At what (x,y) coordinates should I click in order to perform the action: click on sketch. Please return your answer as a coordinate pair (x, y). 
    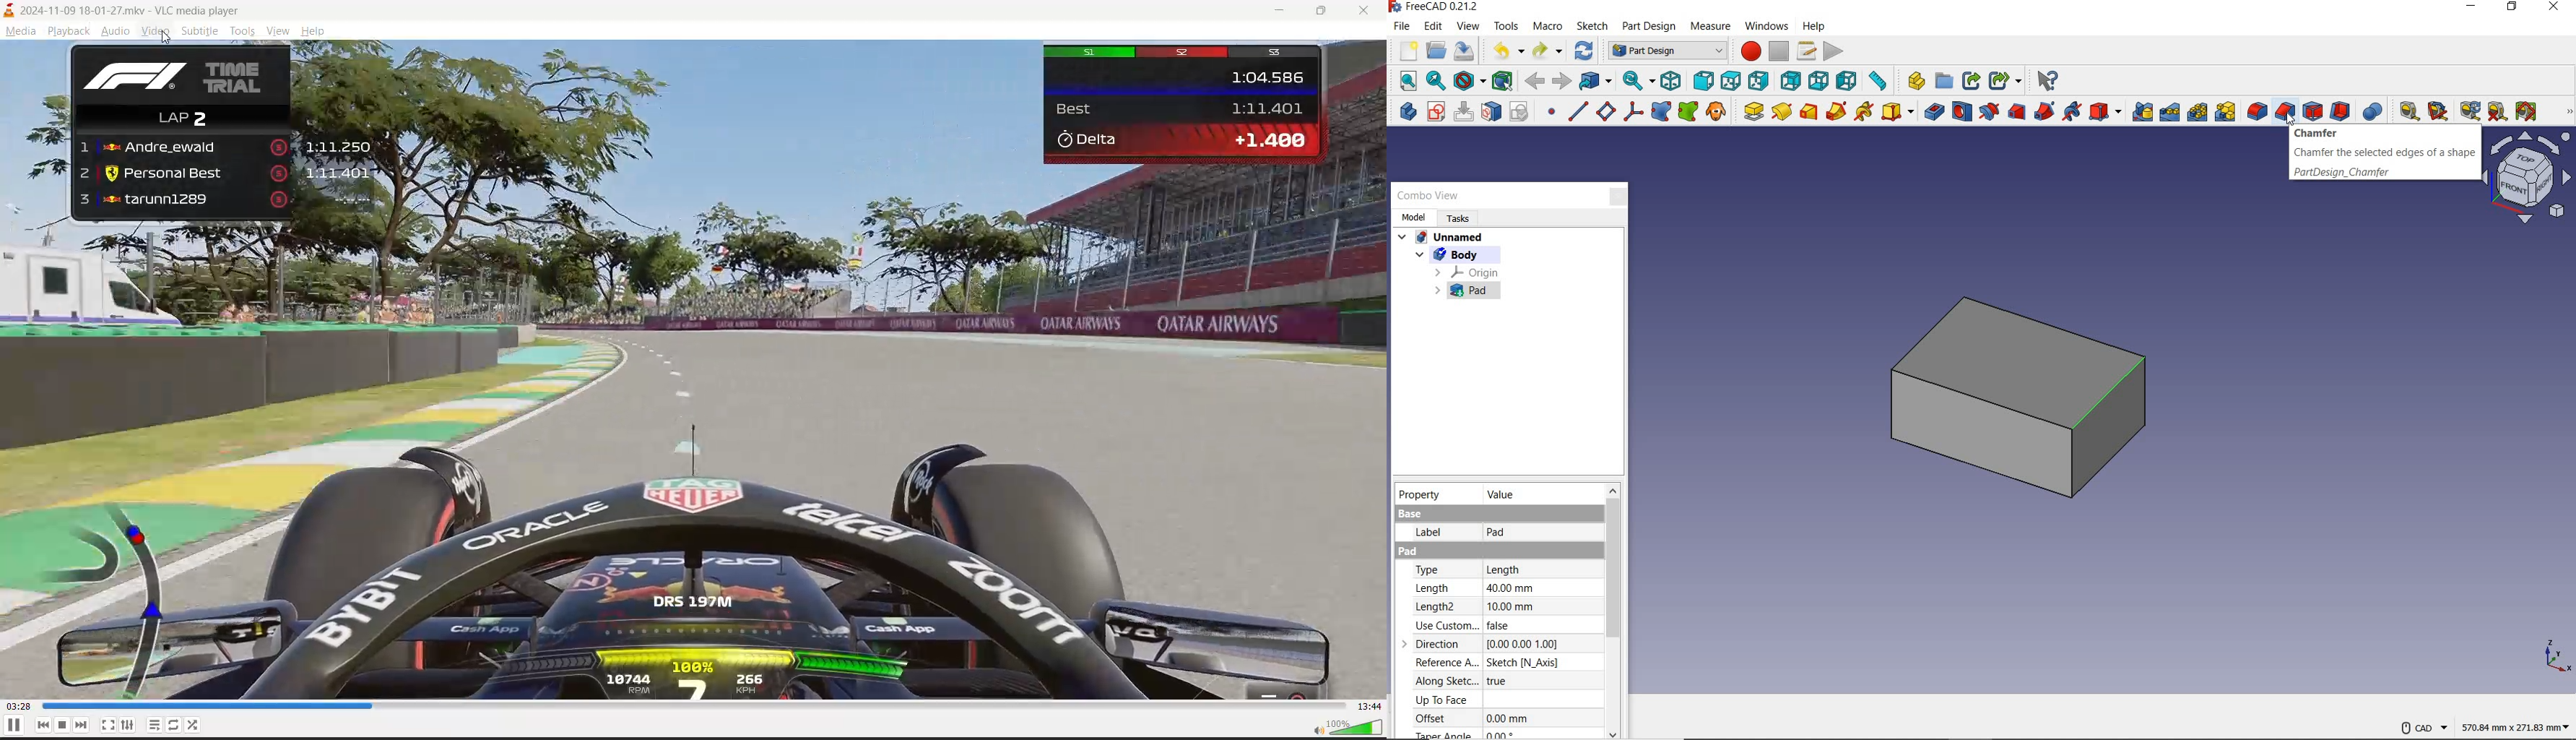
    Looking at the image, I should click on (1593, 26).